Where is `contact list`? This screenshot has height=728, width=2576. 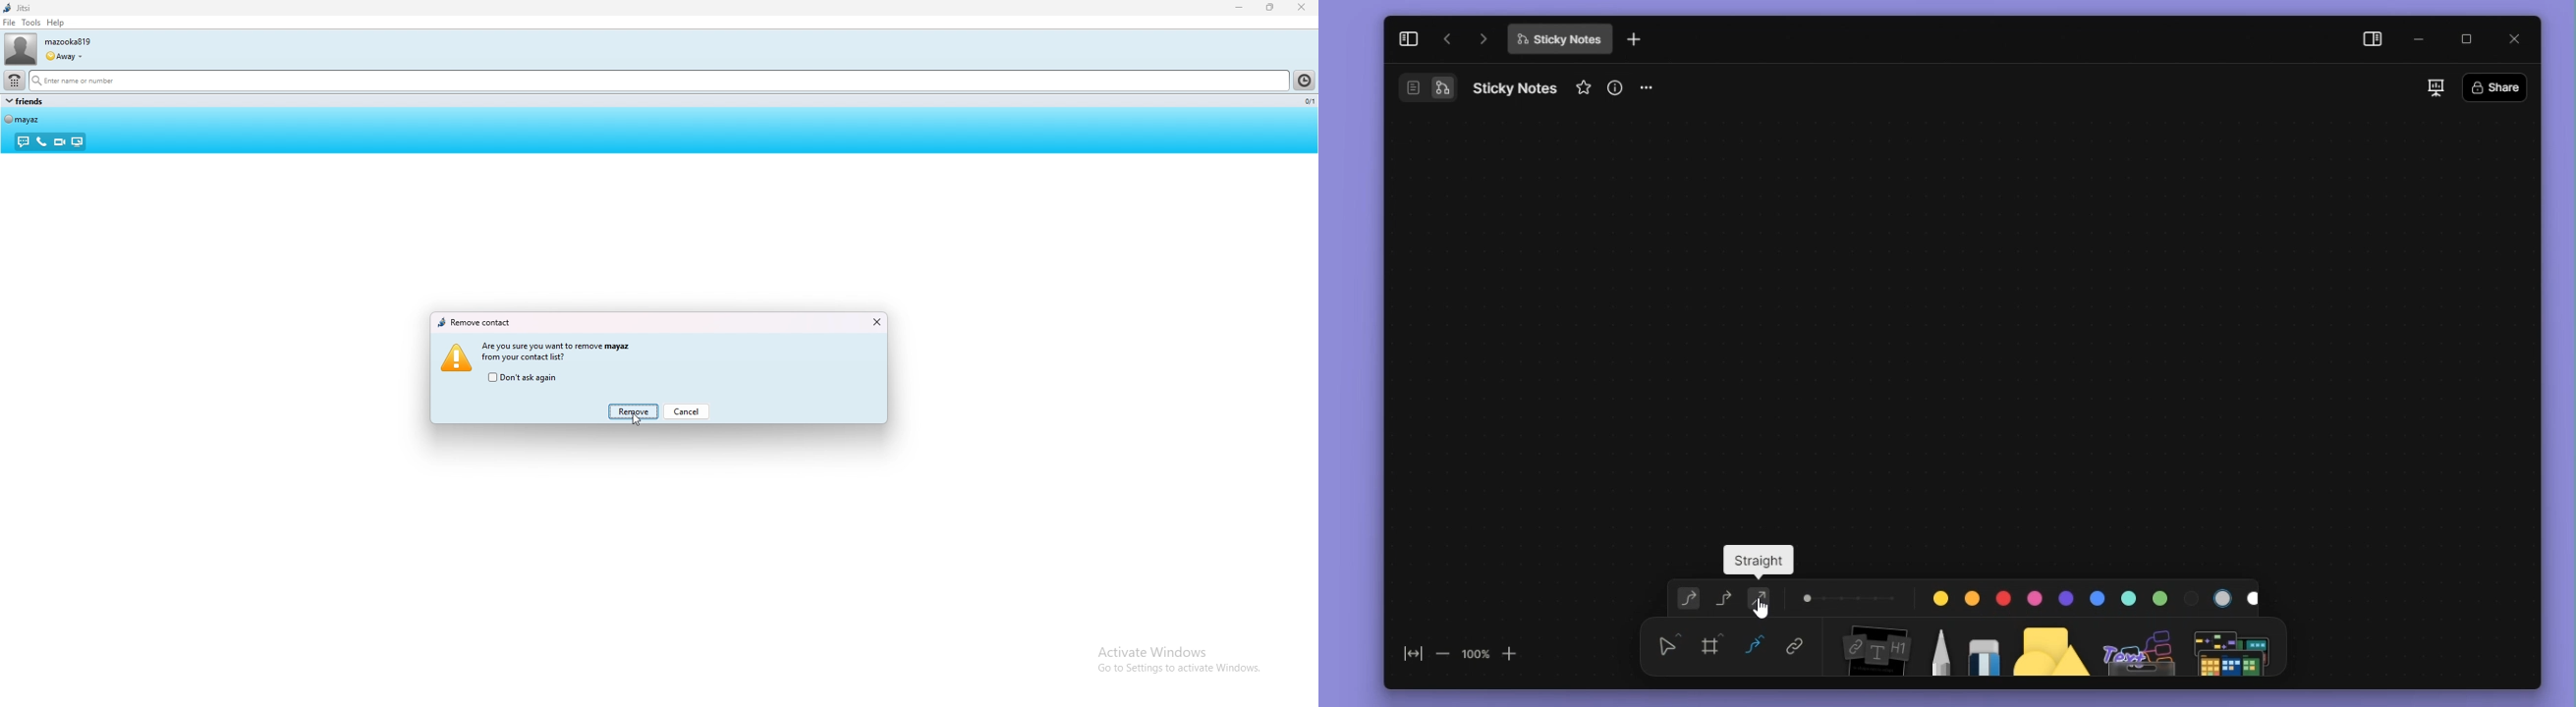
contact list is located at coordinates (1303, 81).